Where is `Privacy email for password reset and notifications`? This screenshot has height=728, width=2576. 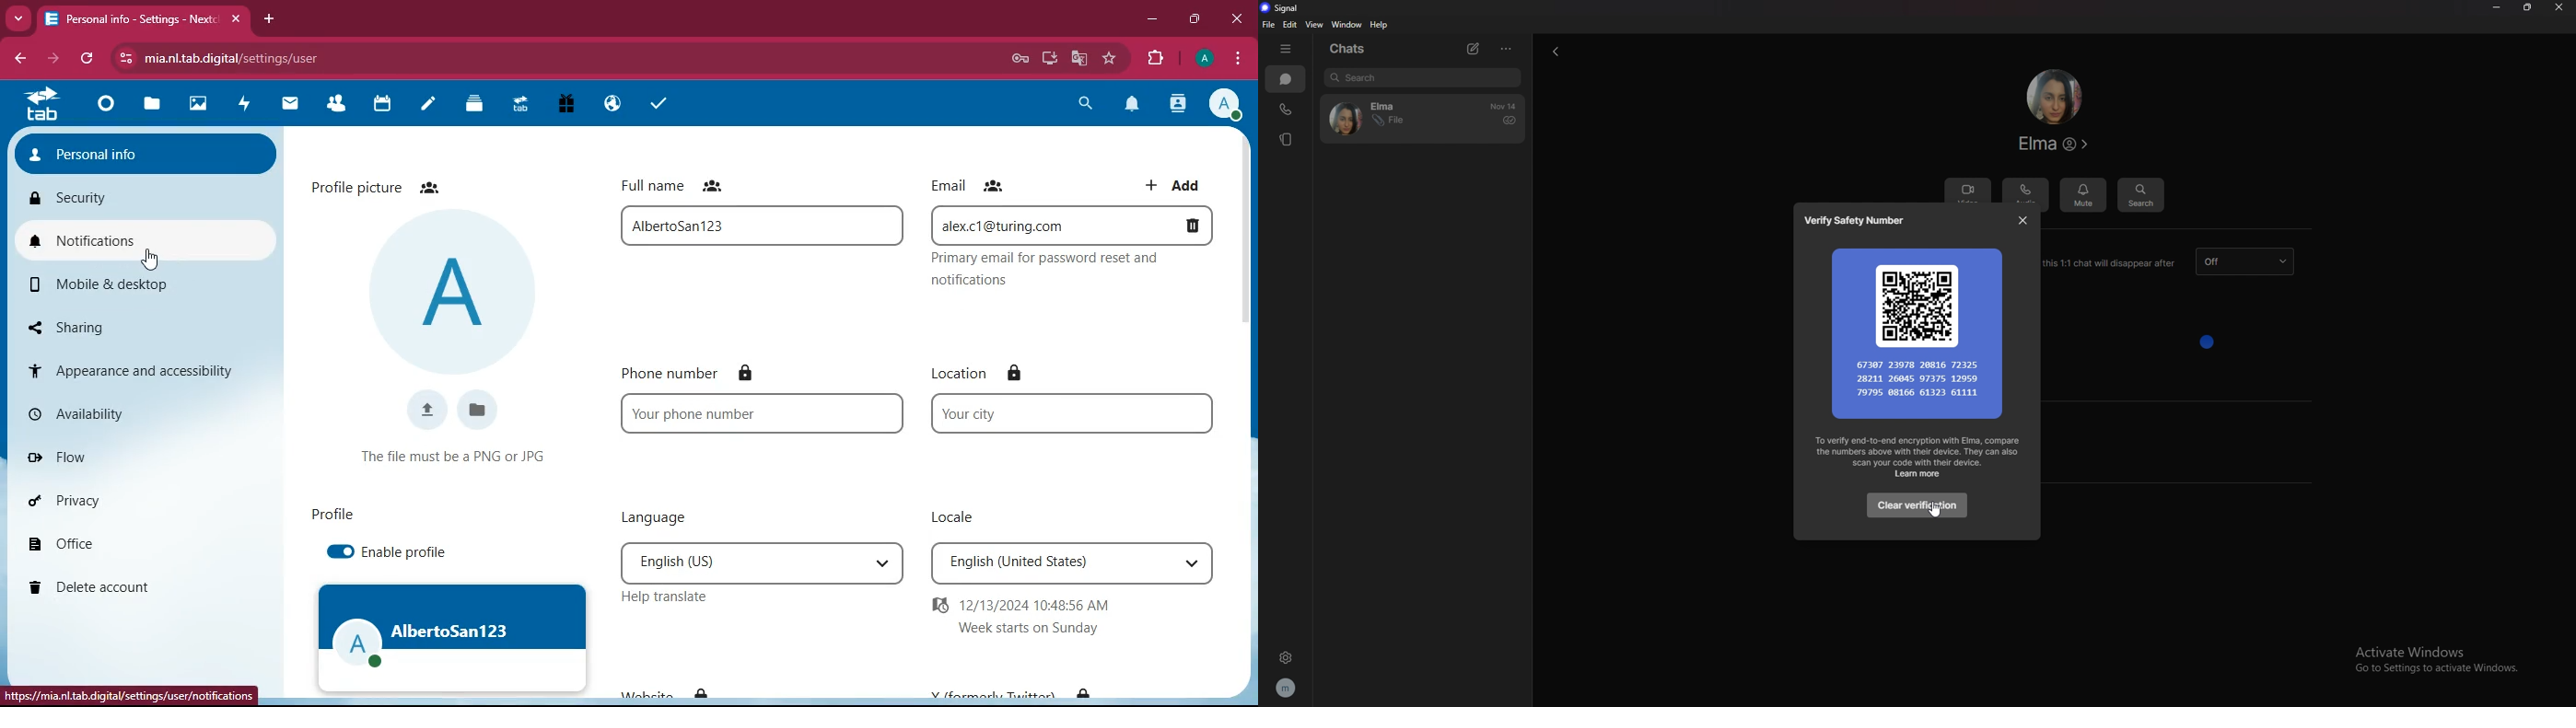 Privacy email for password reset and notifications is located at coordinates (1074, 271).